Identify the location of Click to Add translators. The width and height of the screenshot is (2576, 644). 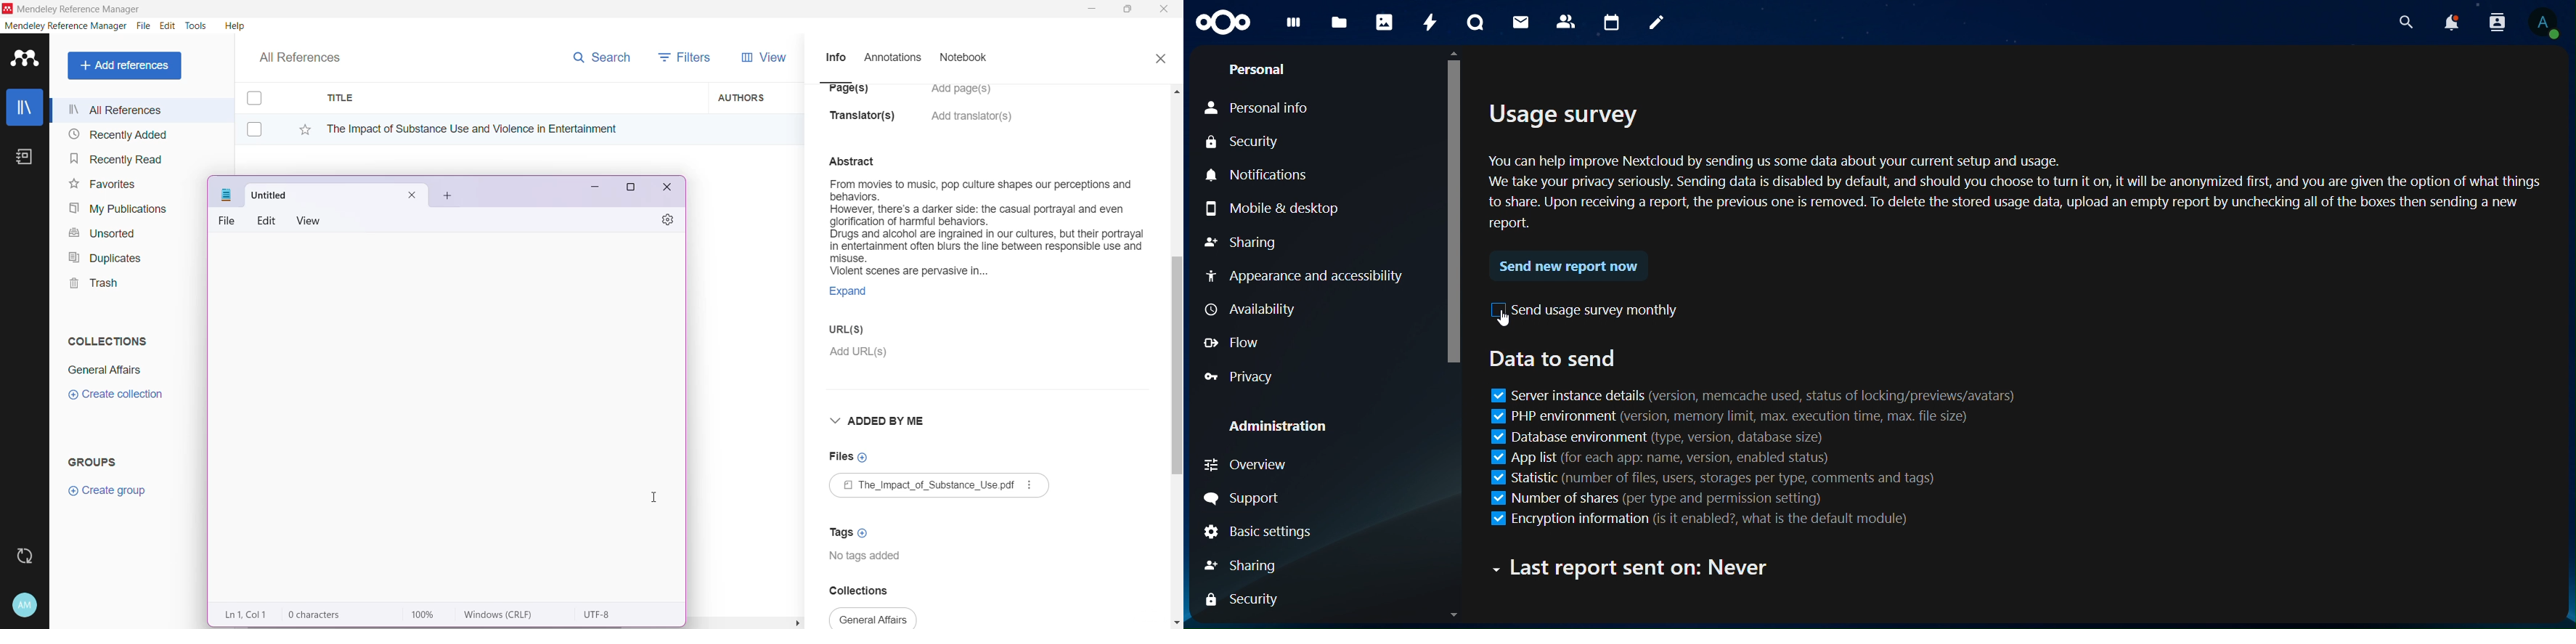
(973, 123).